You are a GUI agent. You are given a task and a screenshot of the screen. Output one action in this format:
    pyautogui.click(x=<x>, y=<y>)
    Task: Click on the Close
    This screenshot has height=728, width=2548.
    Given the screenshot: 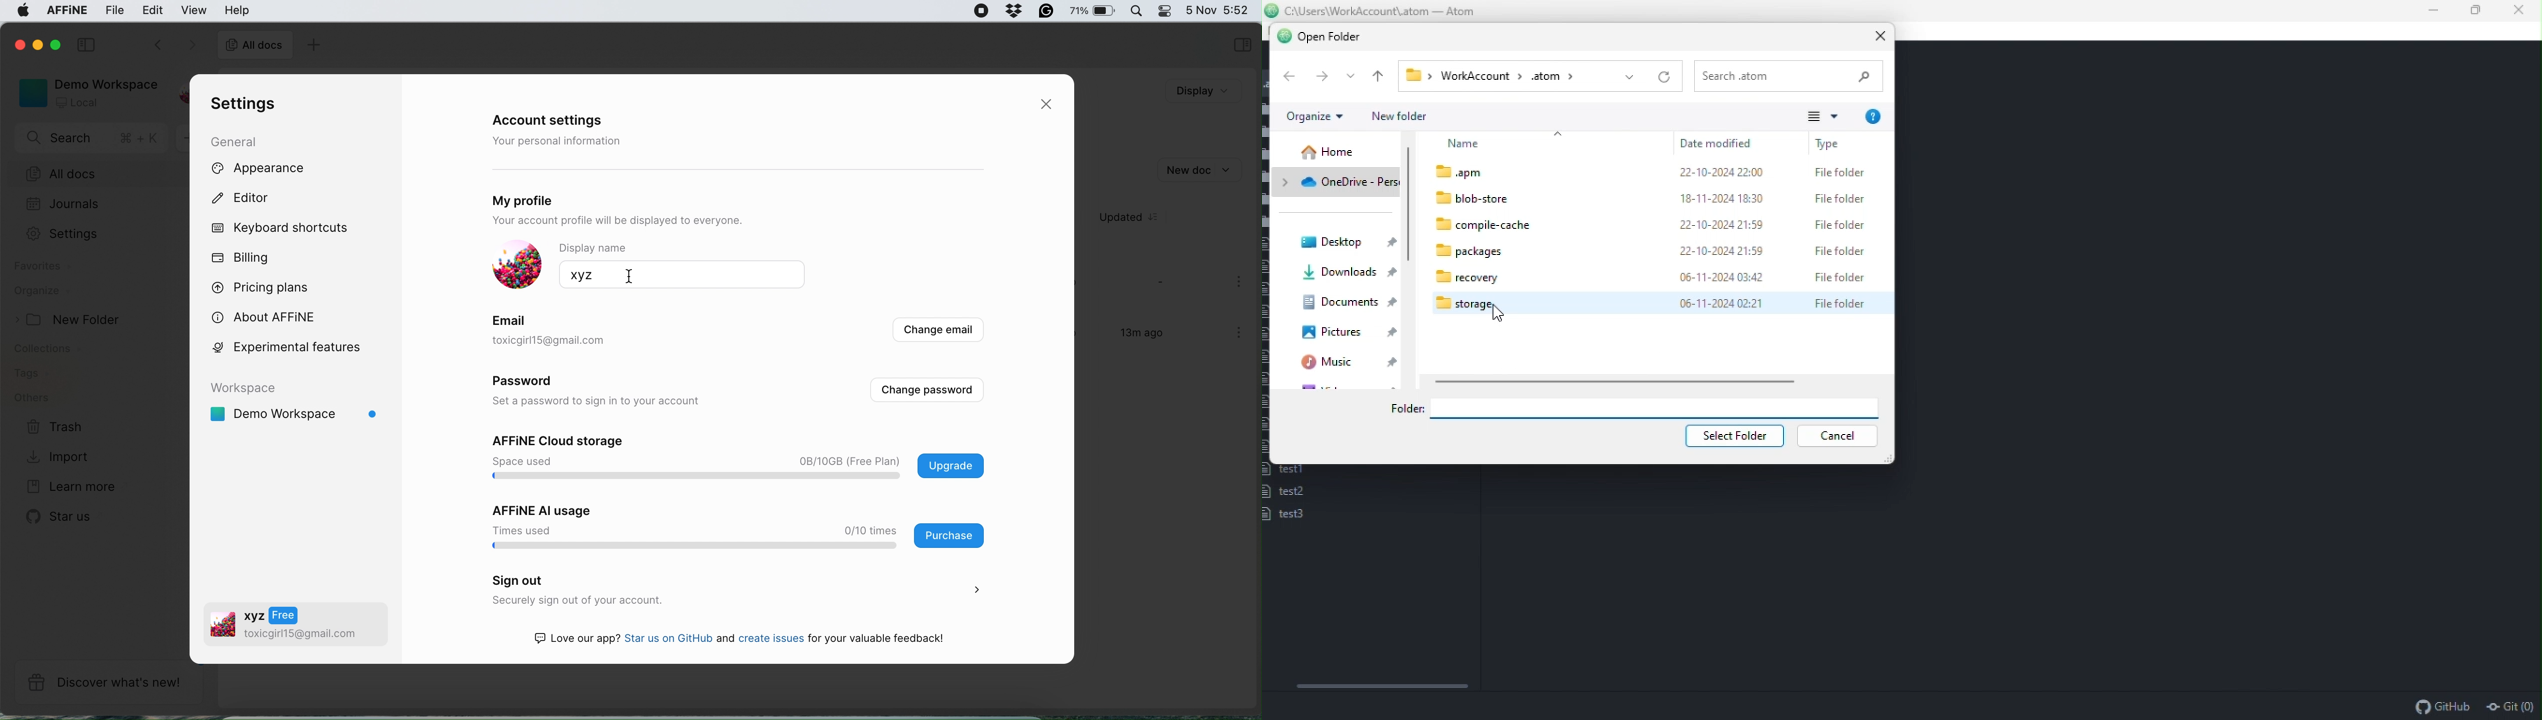 What is the action you would take?
    pyautogui.click(x=1883, y=37)
    